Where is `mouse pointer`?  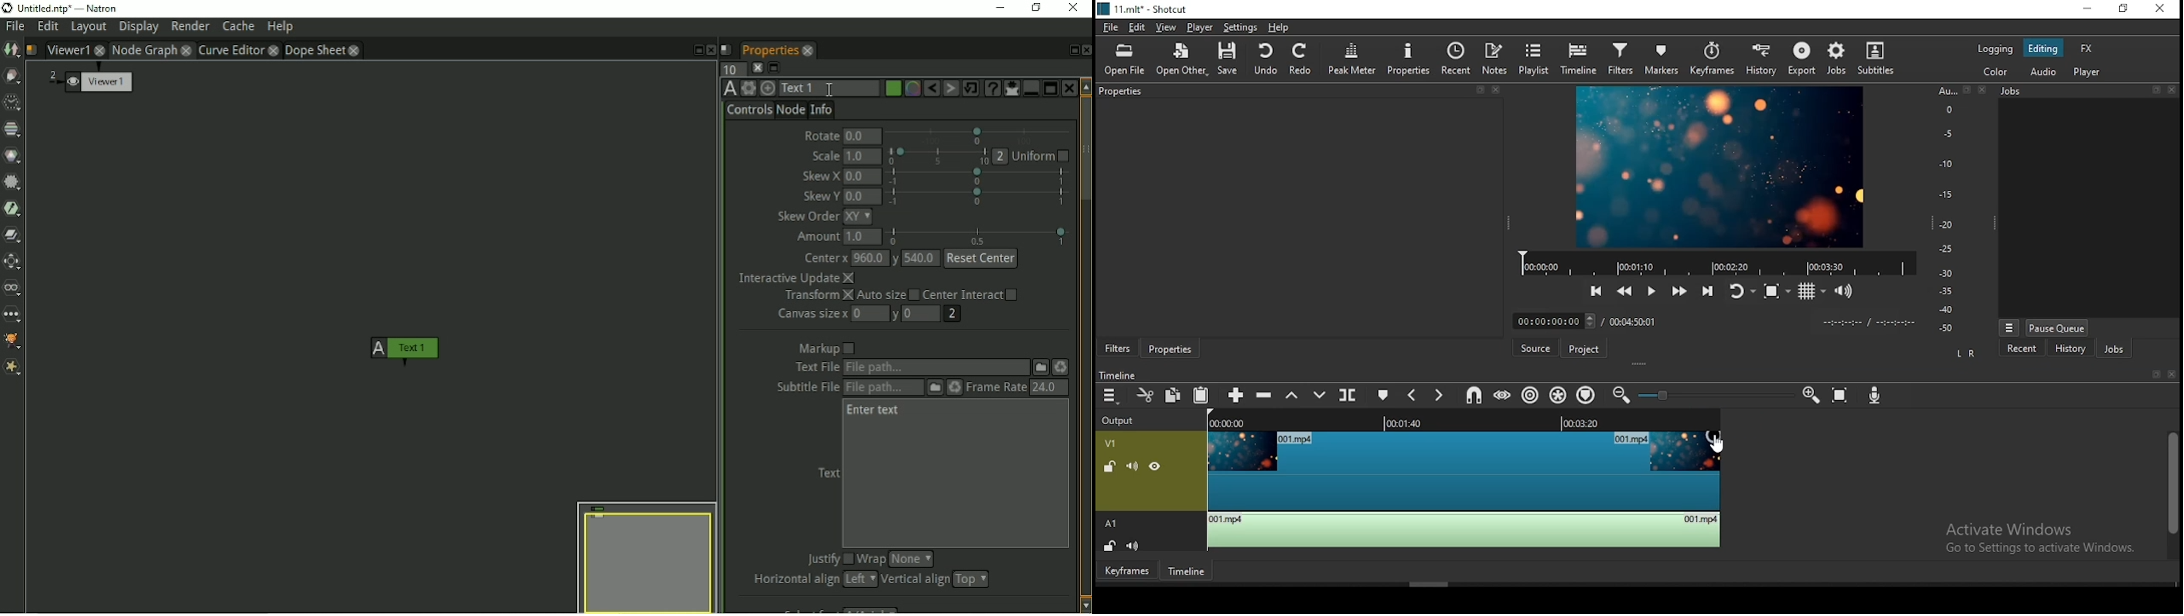 mouse pointer is located at coordinates (1715, 441).